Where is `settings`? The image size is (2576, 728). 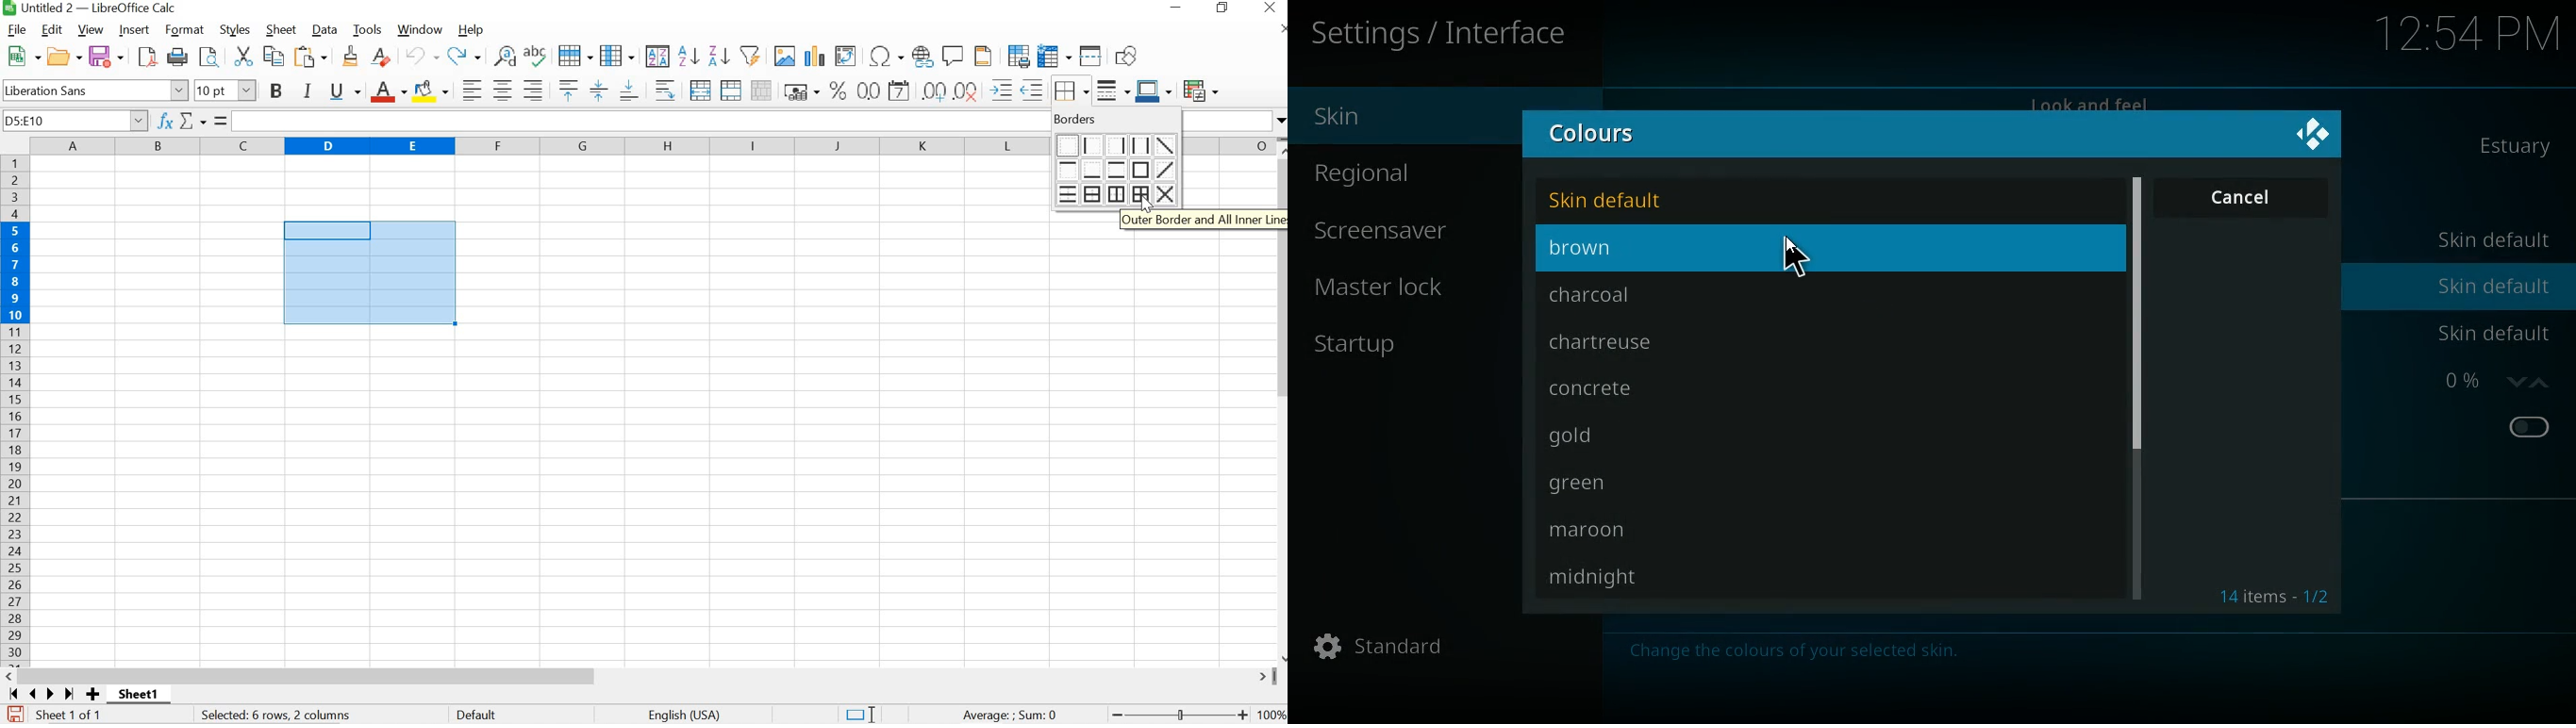 settings is located at coordinates (1444, 35).